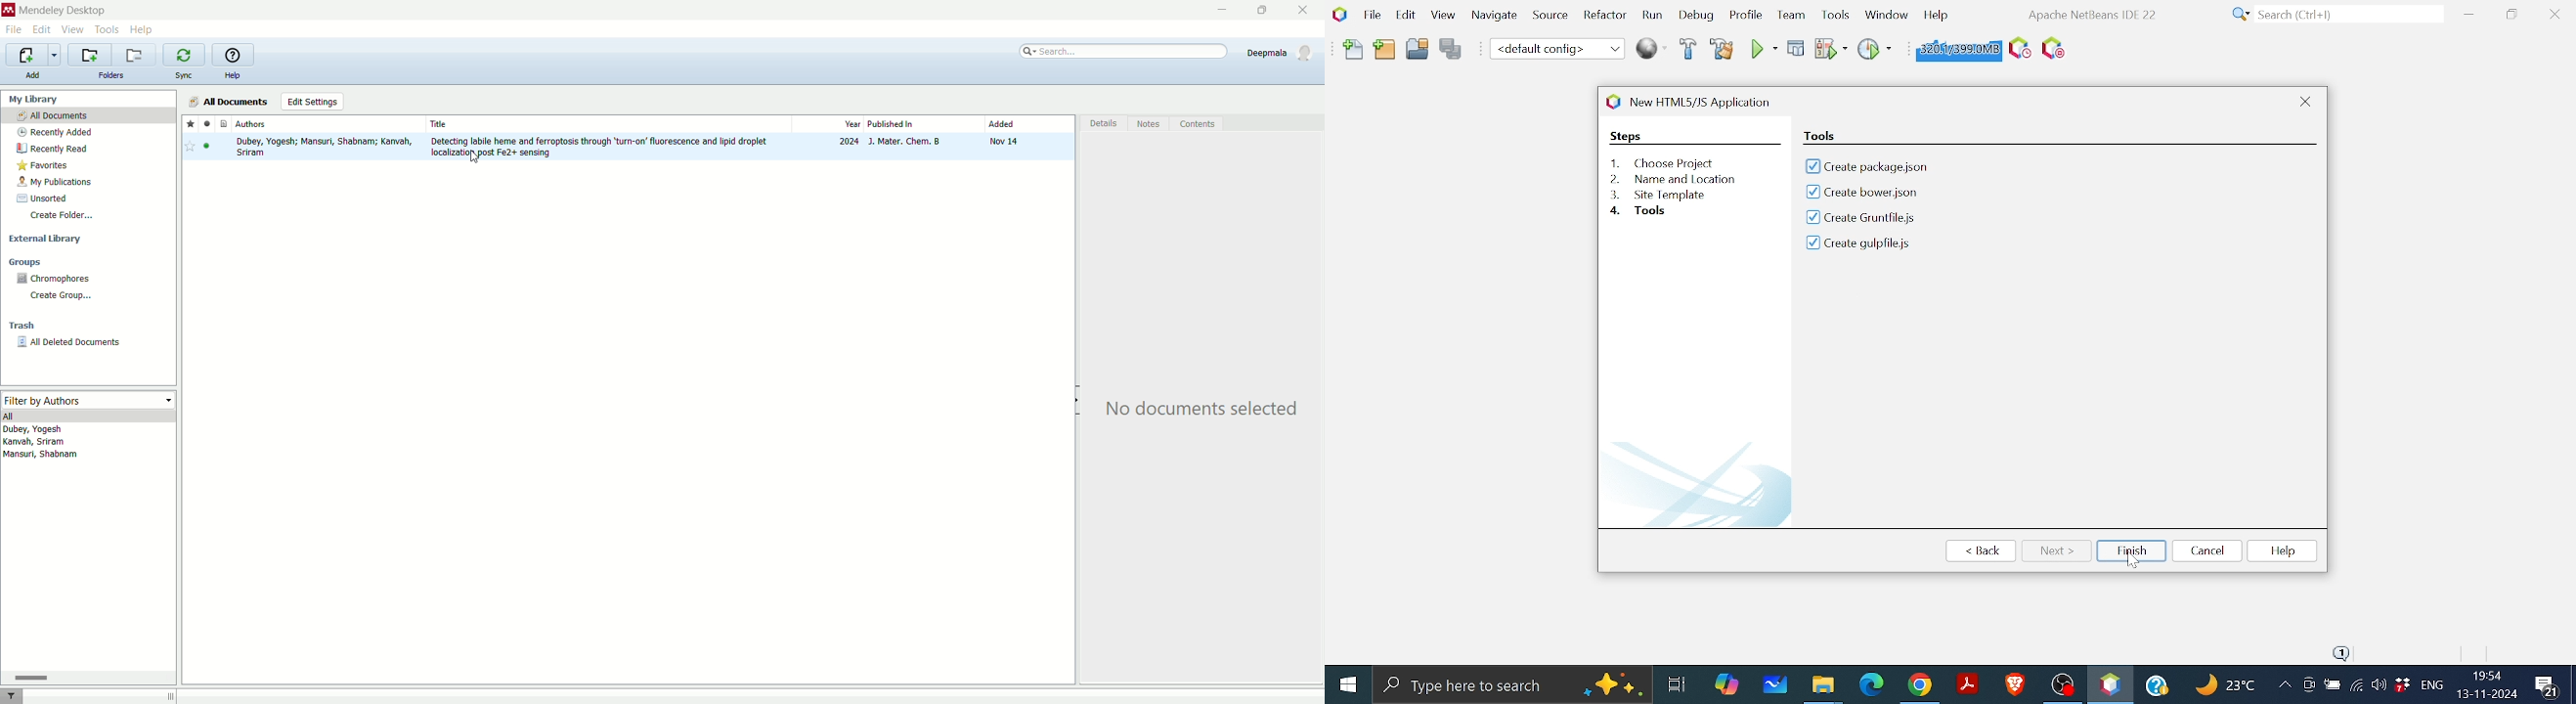 The height and width of the screenshot is (728, 2576). What do you see at coordinates (228, 101) in the screenshot?
I see `all documents` at bounding box center [228, 101].